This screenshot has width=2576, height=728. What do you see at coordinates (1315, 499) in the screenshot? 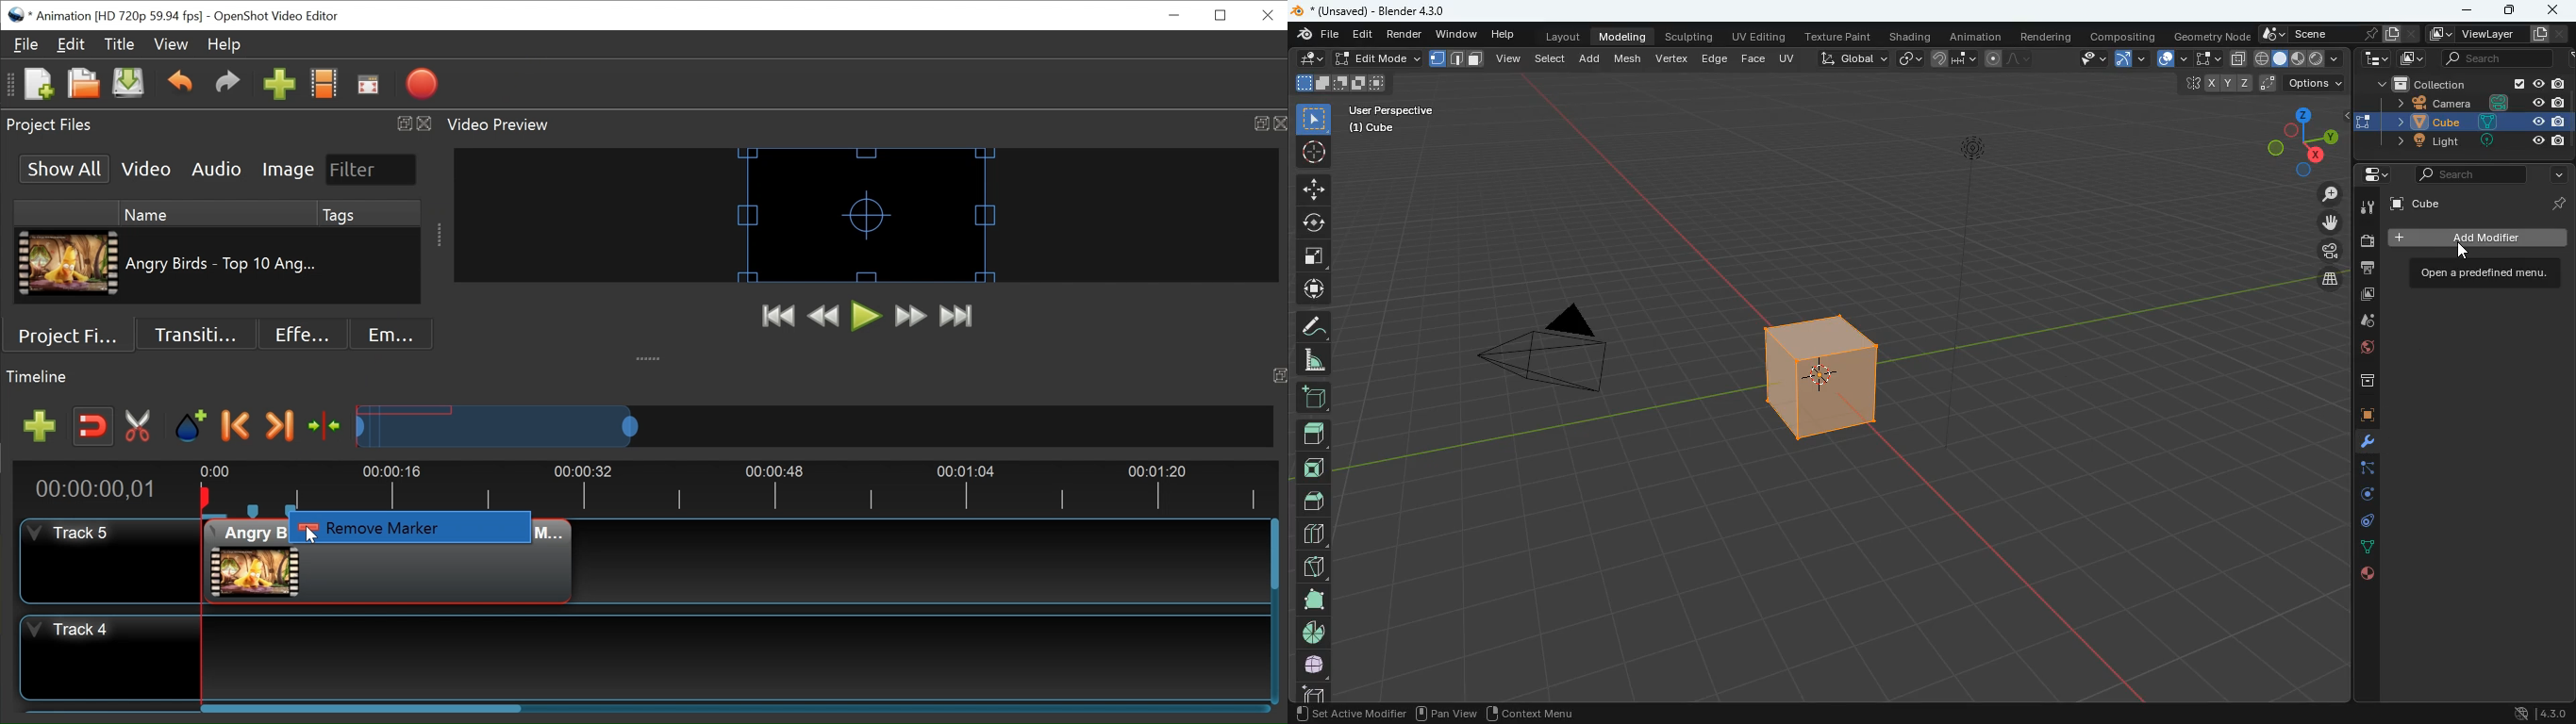
I see `top` at bounding box center [1315, 499].